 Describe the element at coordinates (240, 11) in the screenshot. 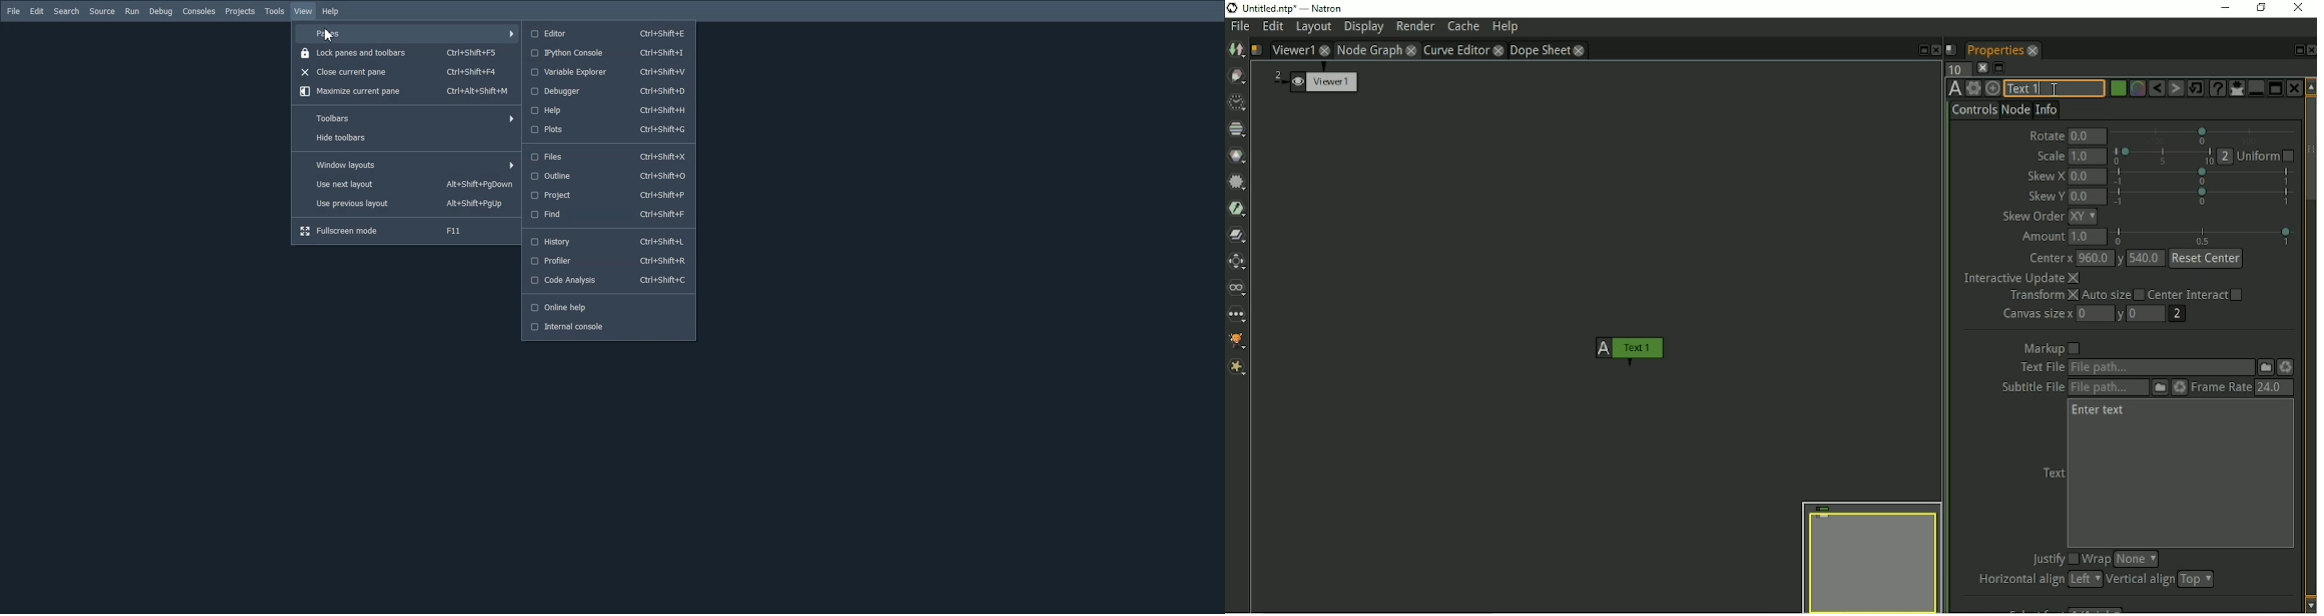

I see `Projects` at that location.